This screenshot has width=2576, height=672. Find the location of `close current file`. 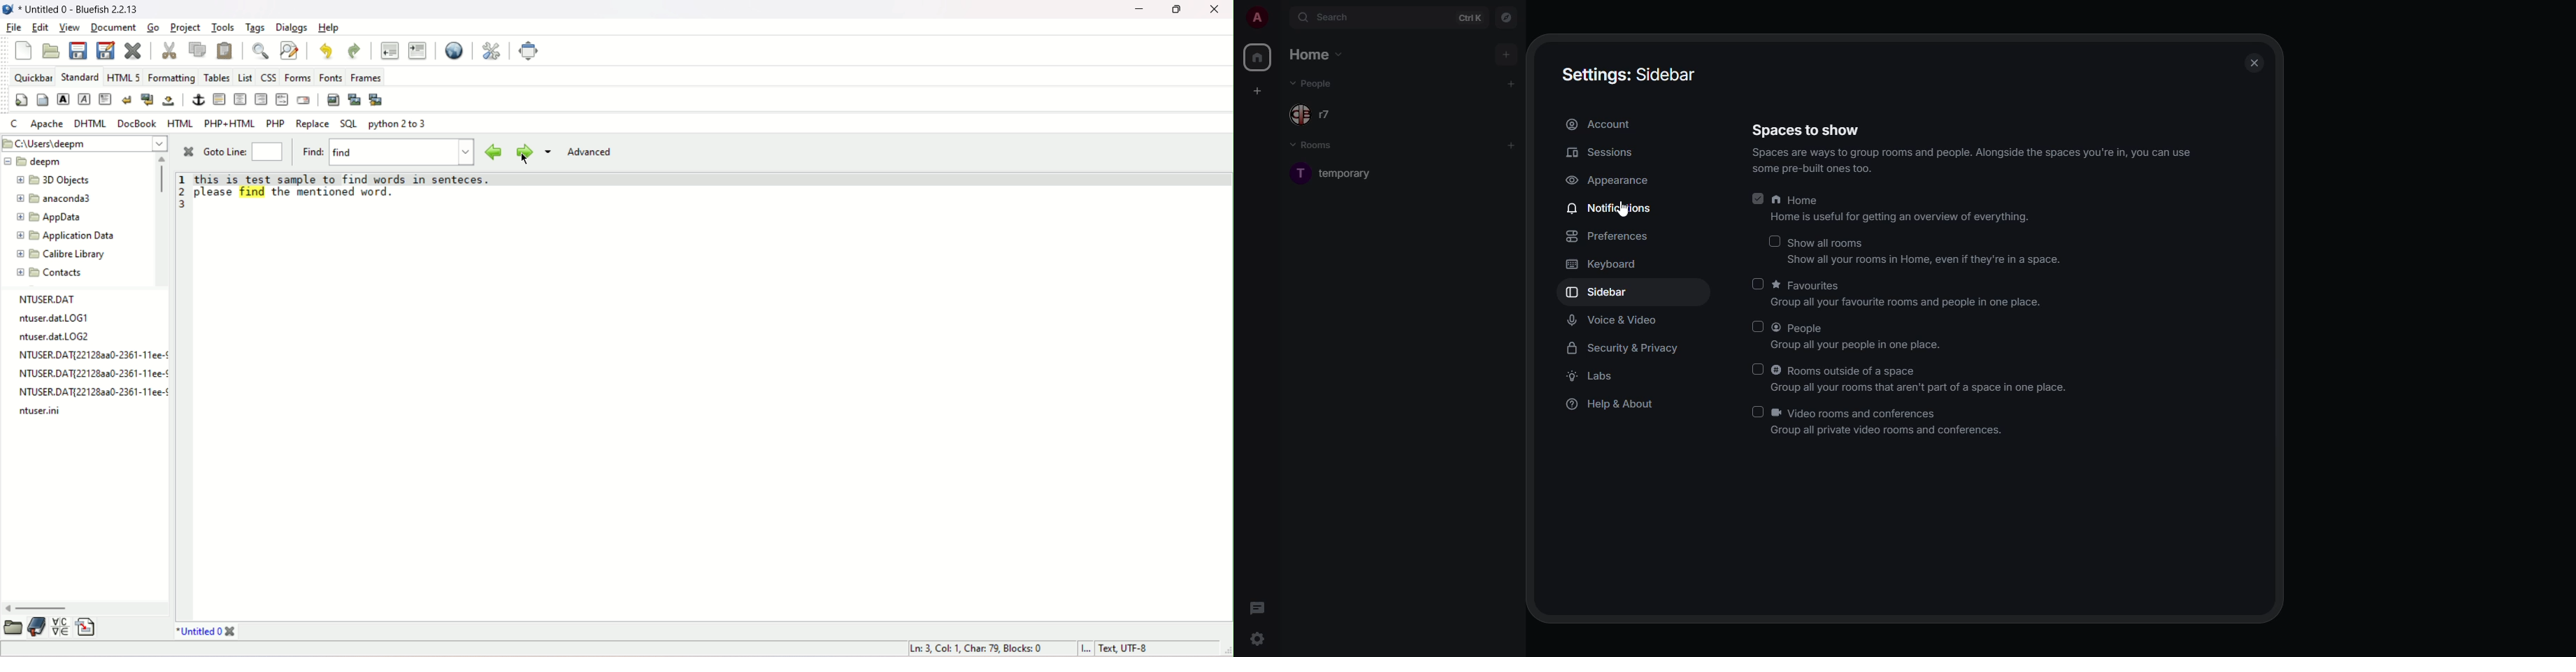

close current file is located at coordinates (133, 49).